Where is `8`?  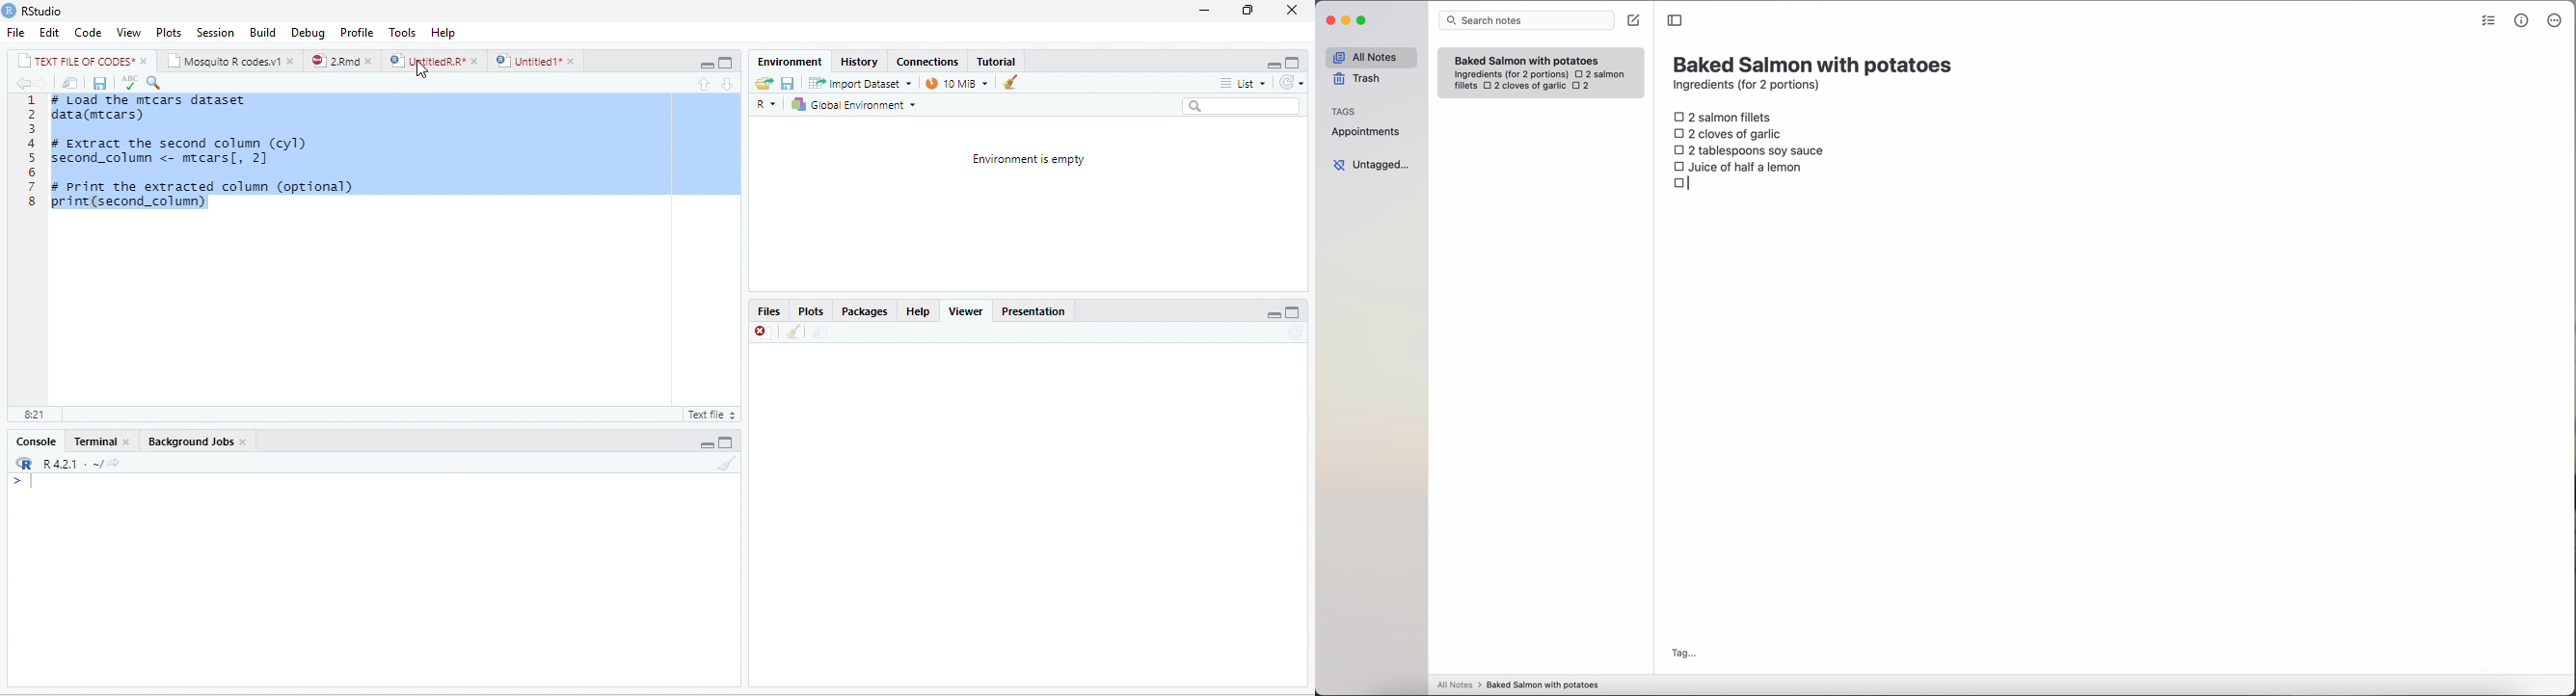 8 is located at coordinates (31, 201).